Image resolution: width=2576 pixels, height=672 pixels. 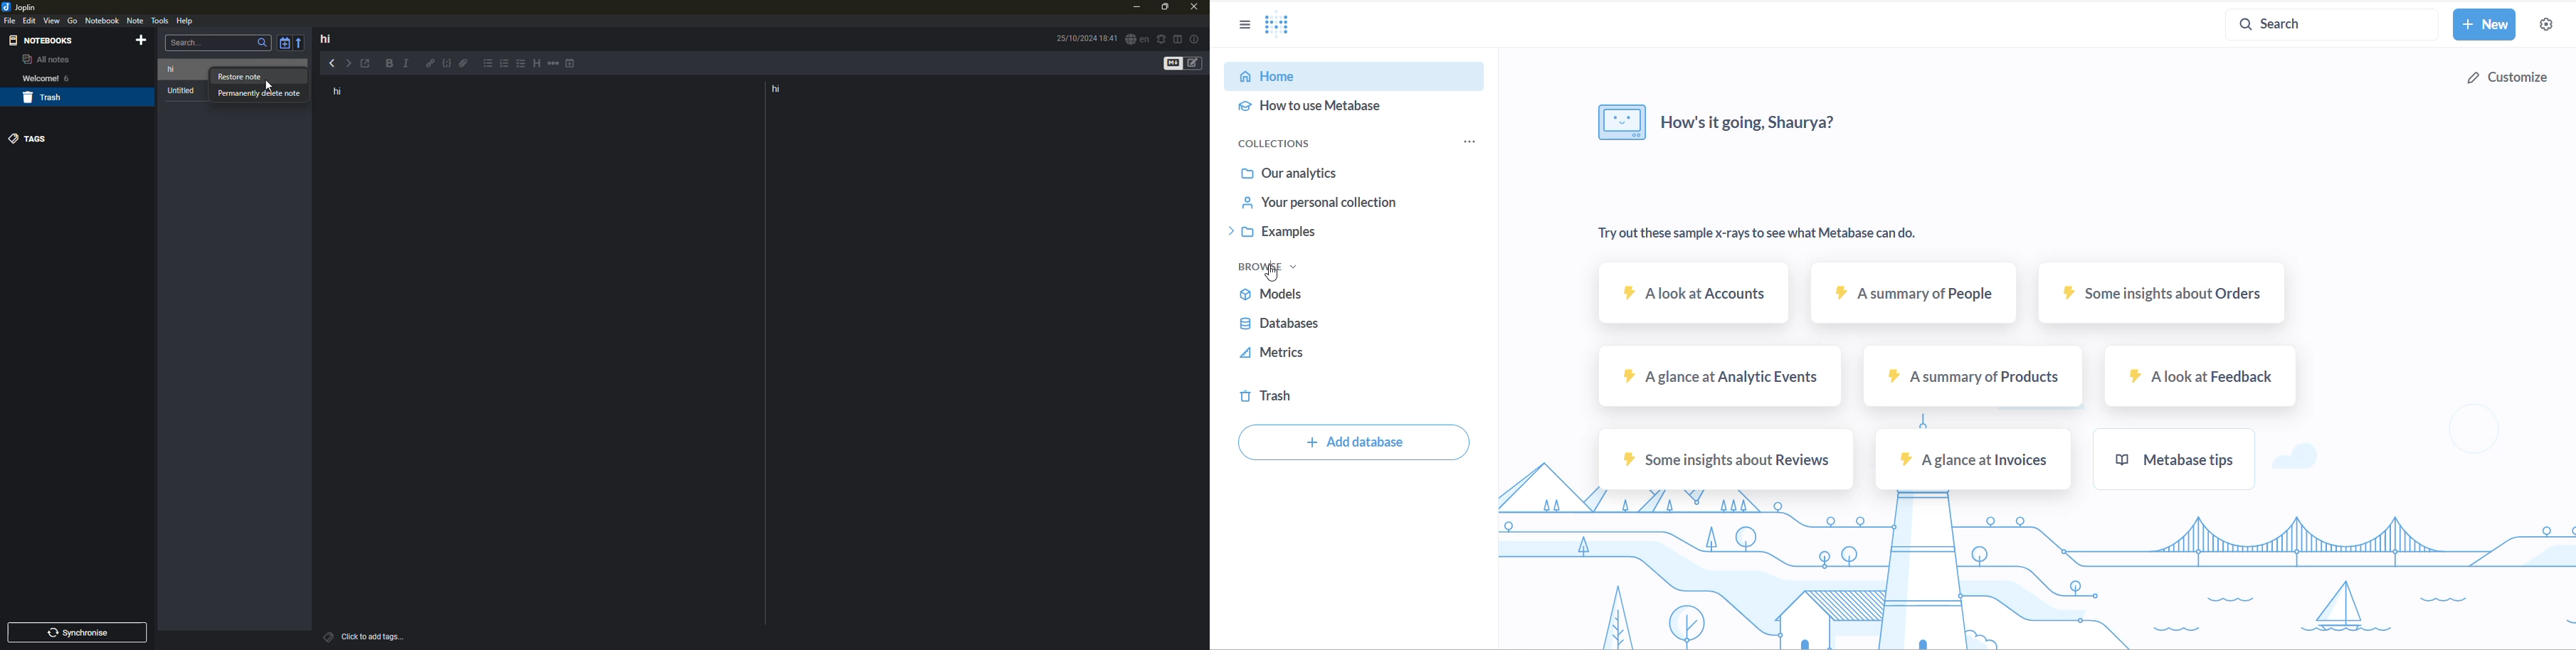 What do you see at coordinates (72, 21) in the screenshot?
I see `go` at bounding box center [72, 21].